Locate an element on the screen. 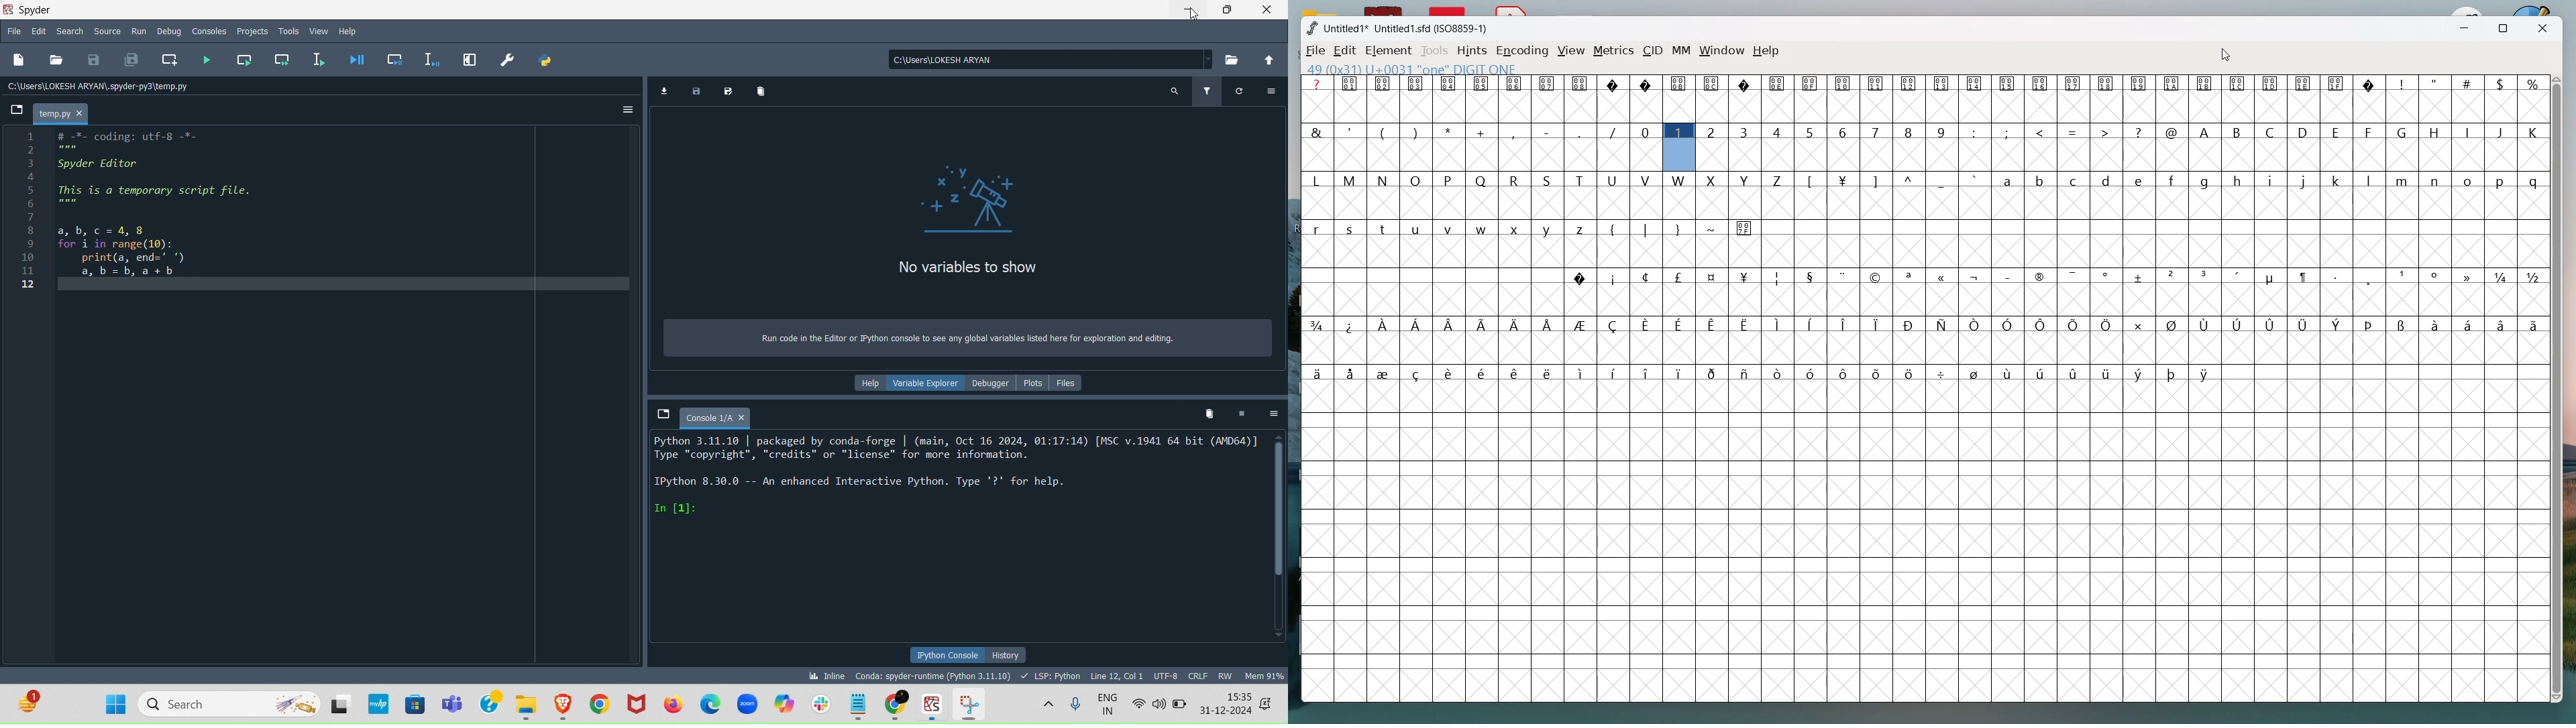 Image resolution: width=2576 pixels, height=728 pixels. / is located at coordinates (1615, 131).